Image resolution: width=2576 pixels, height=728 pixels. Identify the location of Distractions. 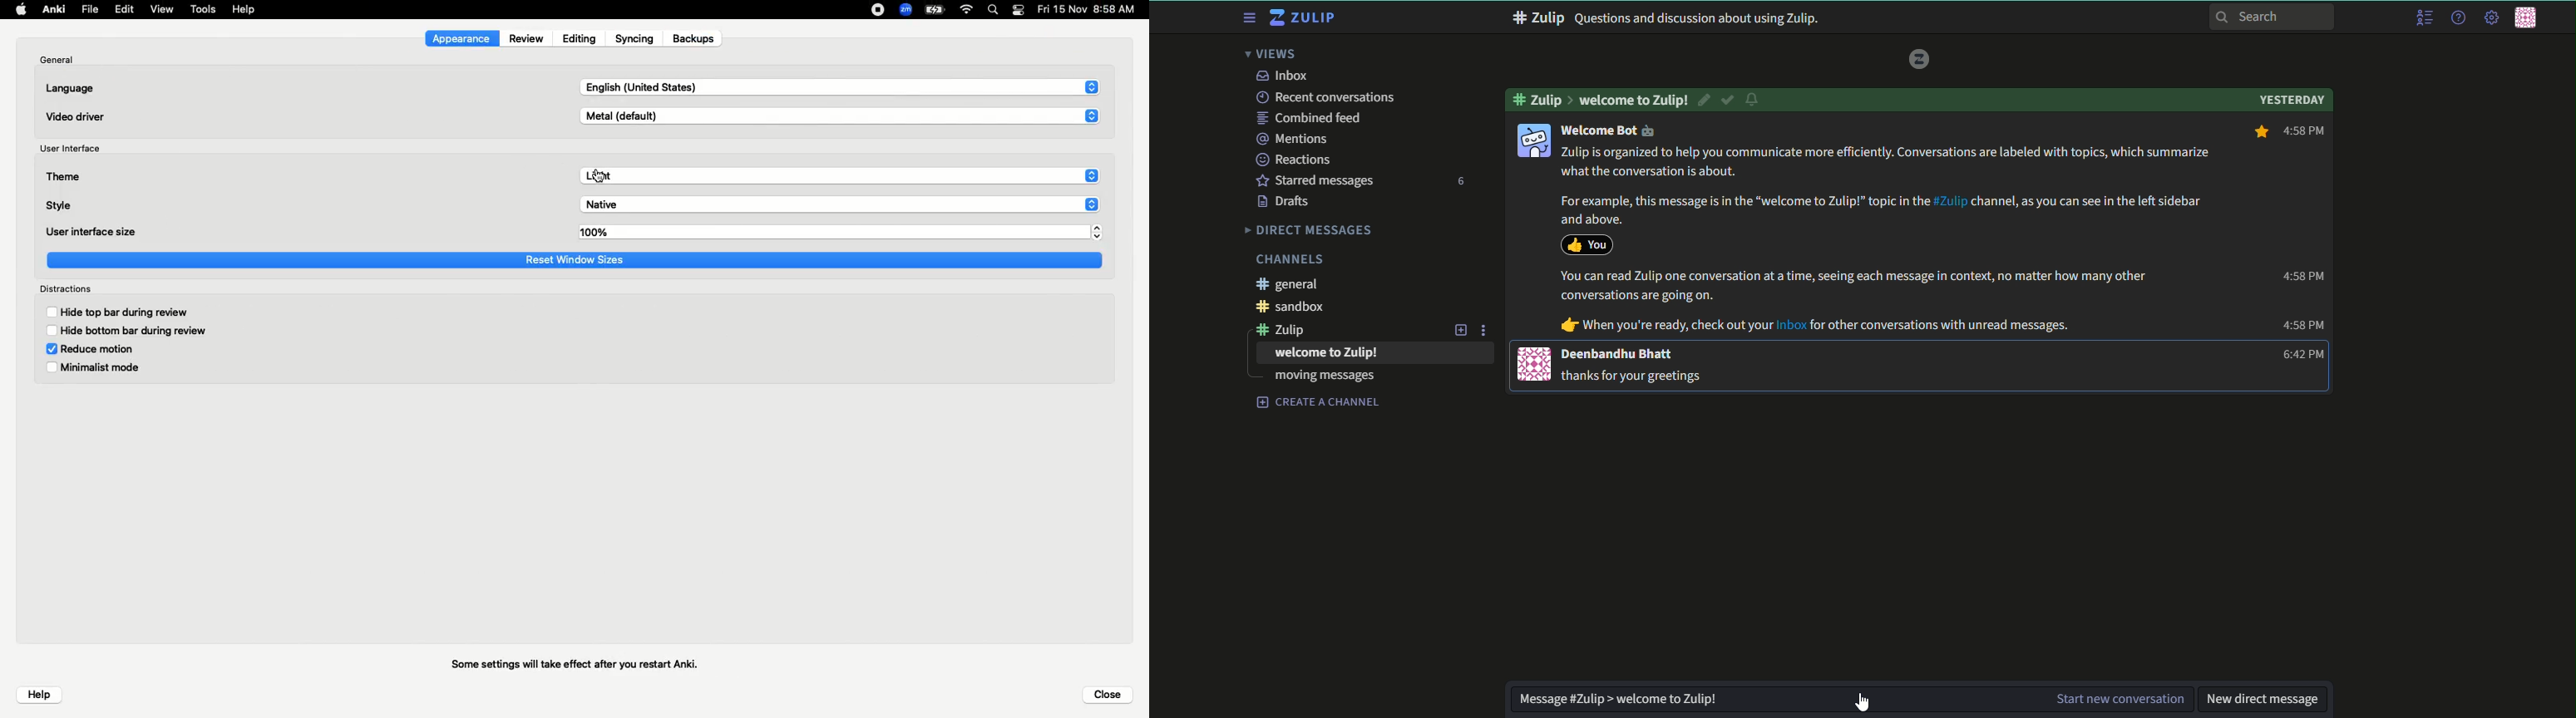
(68, 288).